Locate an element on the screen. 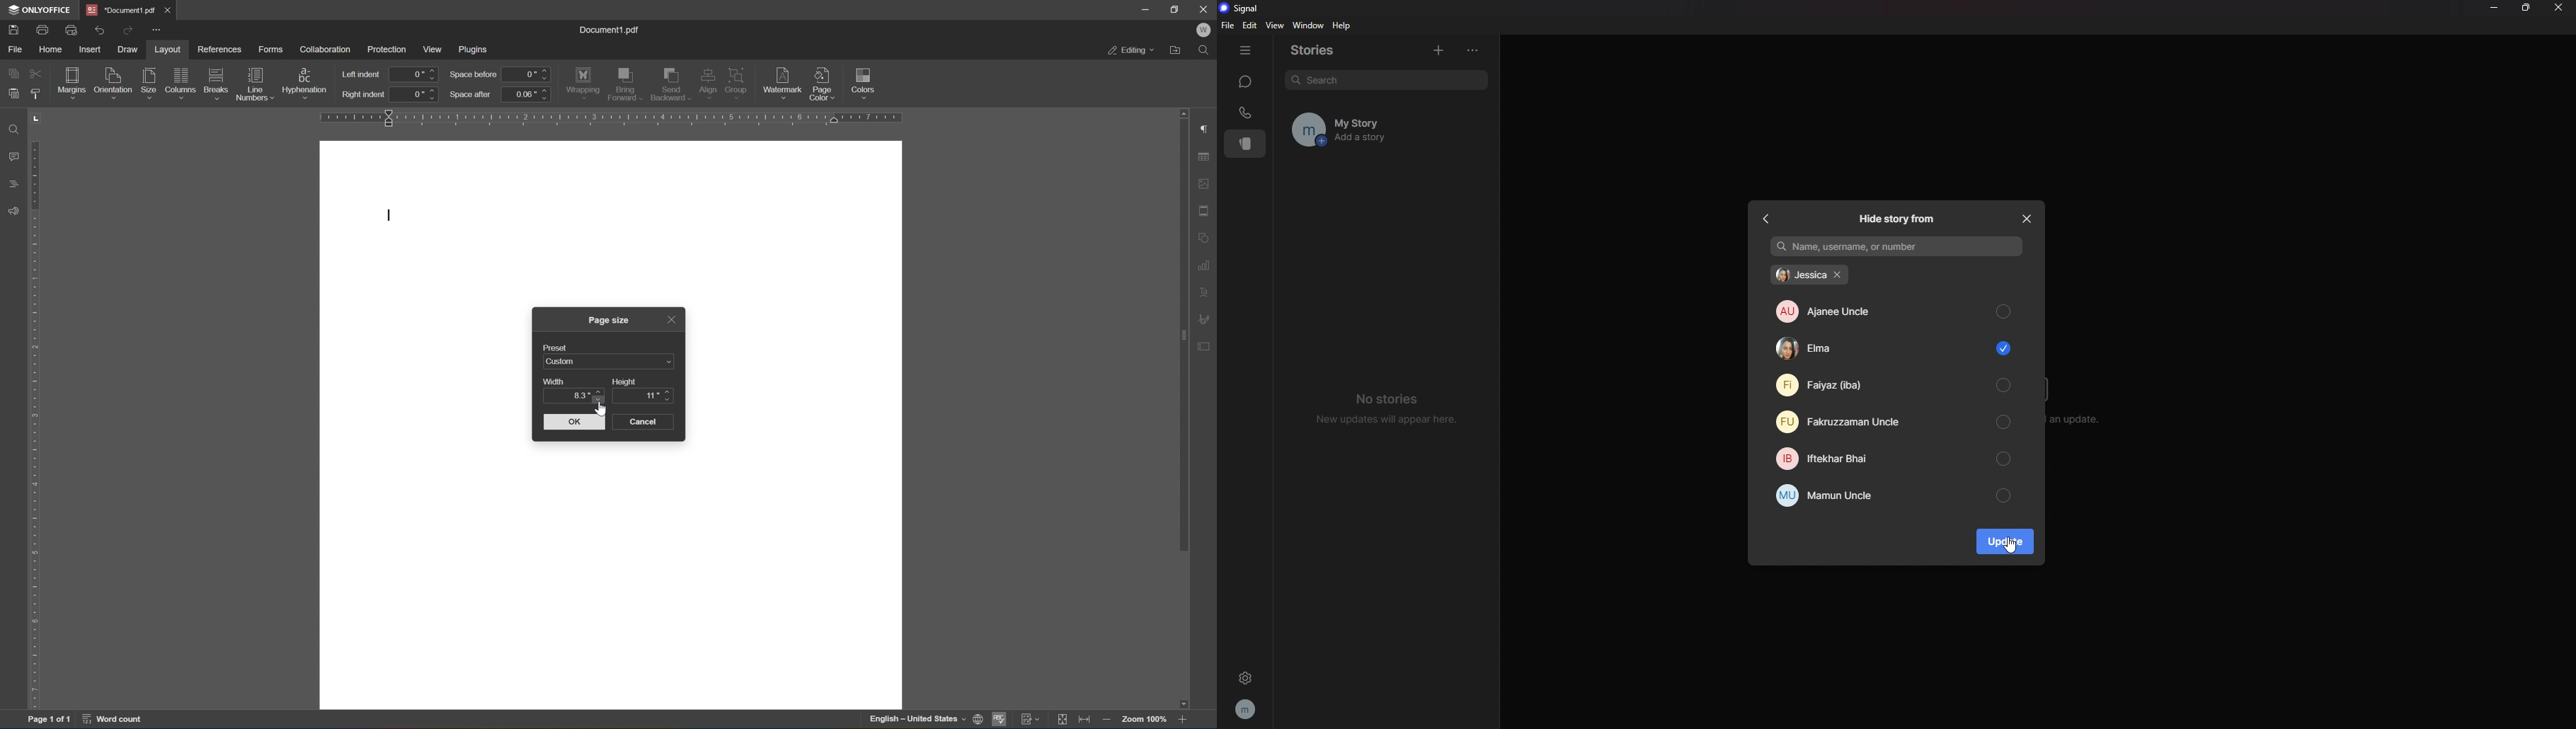  close is located at coordinates (671, 318).